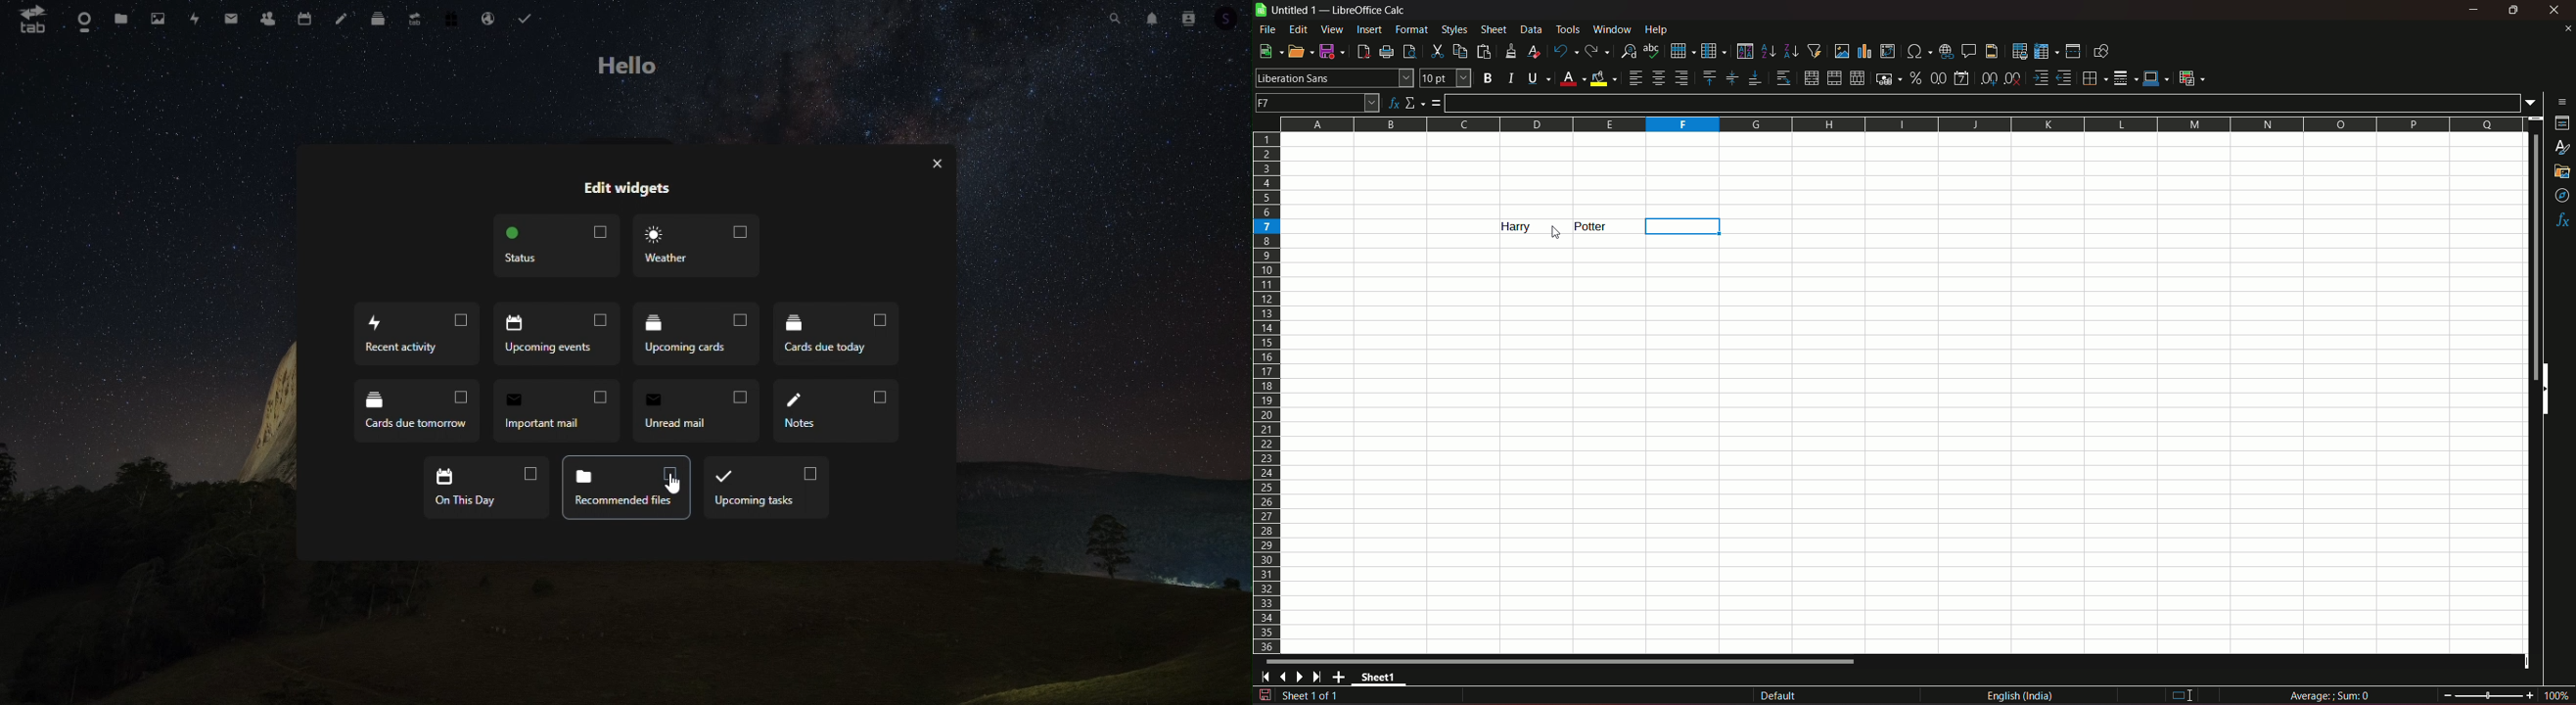 The width and height of the screenshot is (2576, 728). I want to click on column, so click(1713, 50).